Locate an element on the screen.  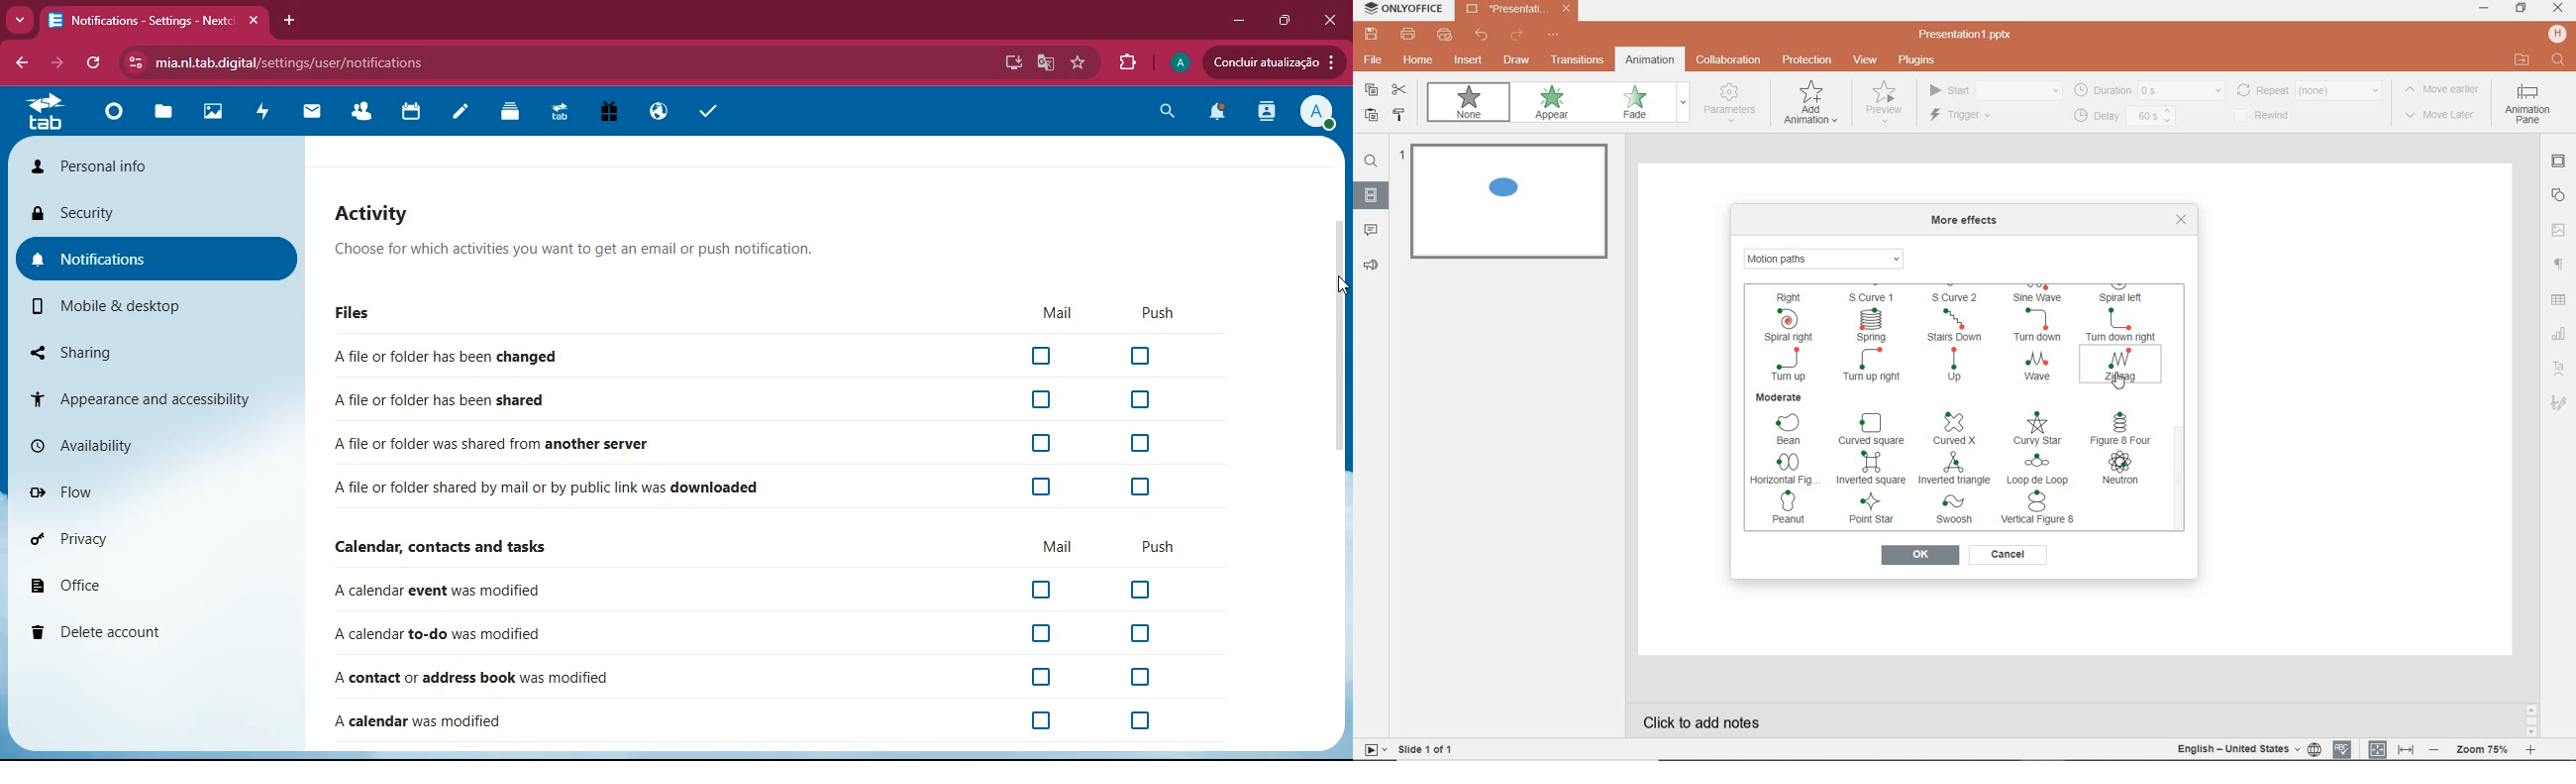
table settings is located at coordinates (2561, 301).